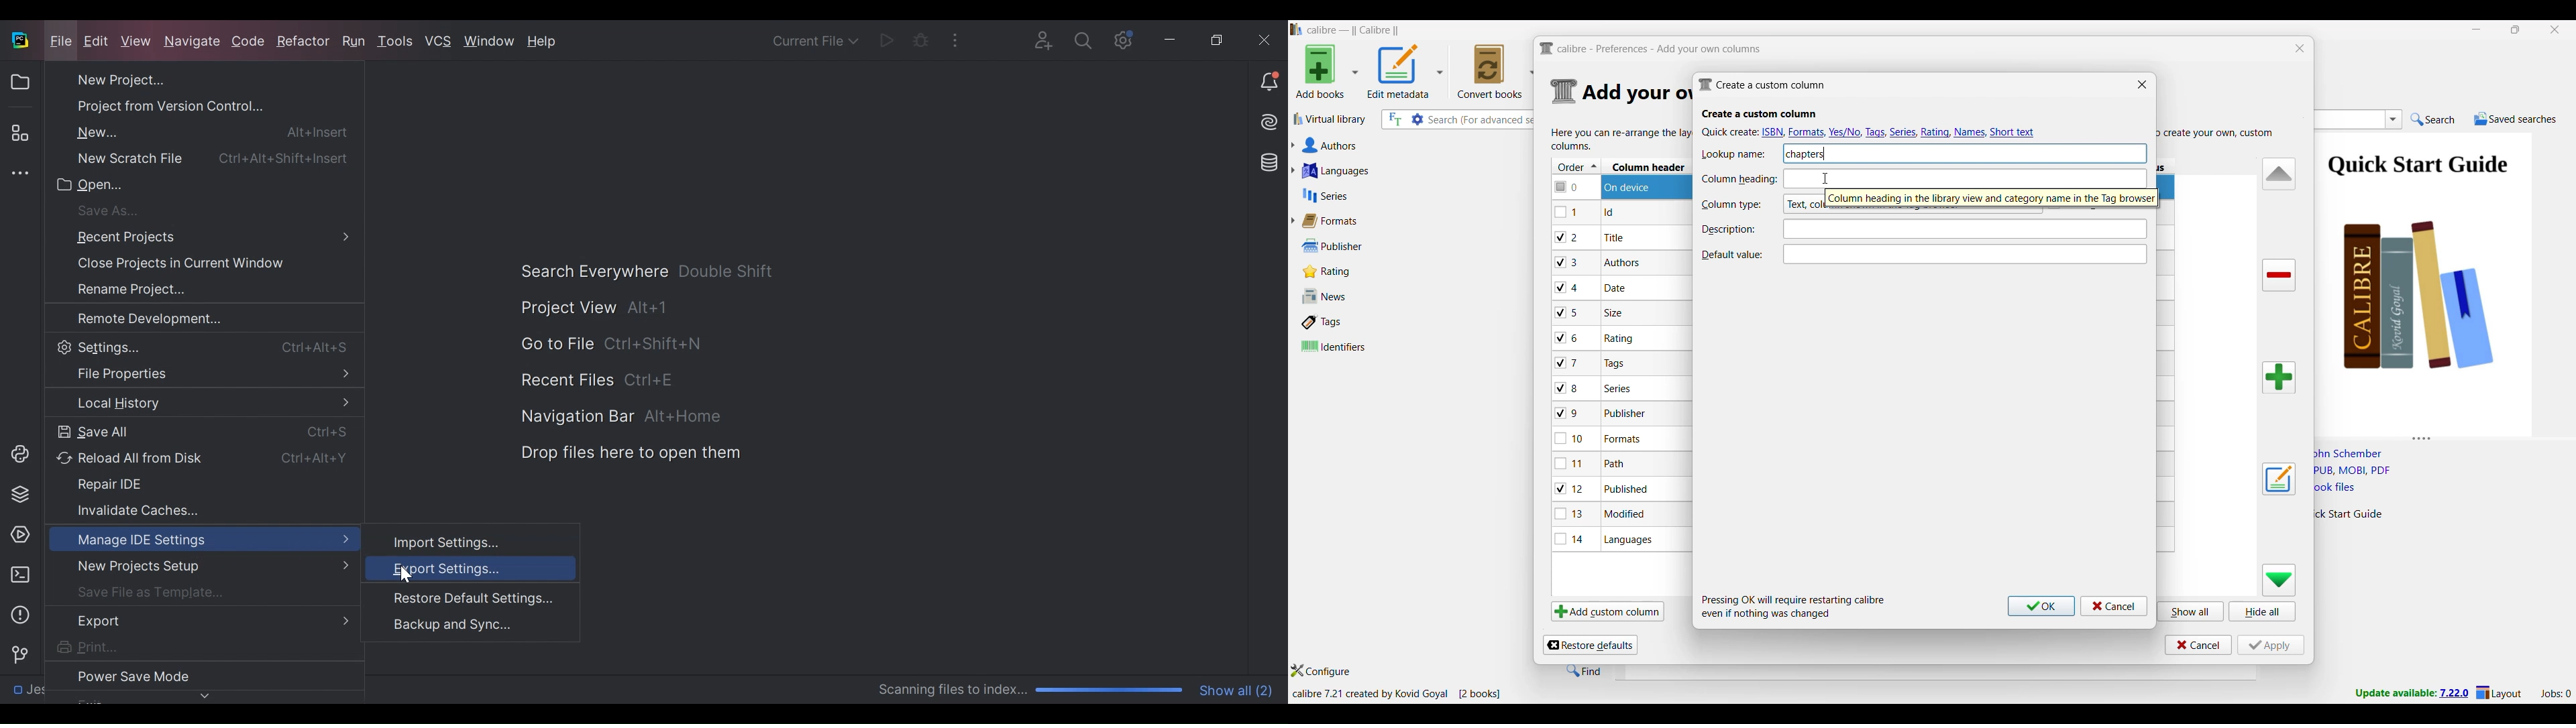 Image resolution: width=2576 pixels, height=728 pixels. I want to click on checkbox - 7, so click(1568, 363).